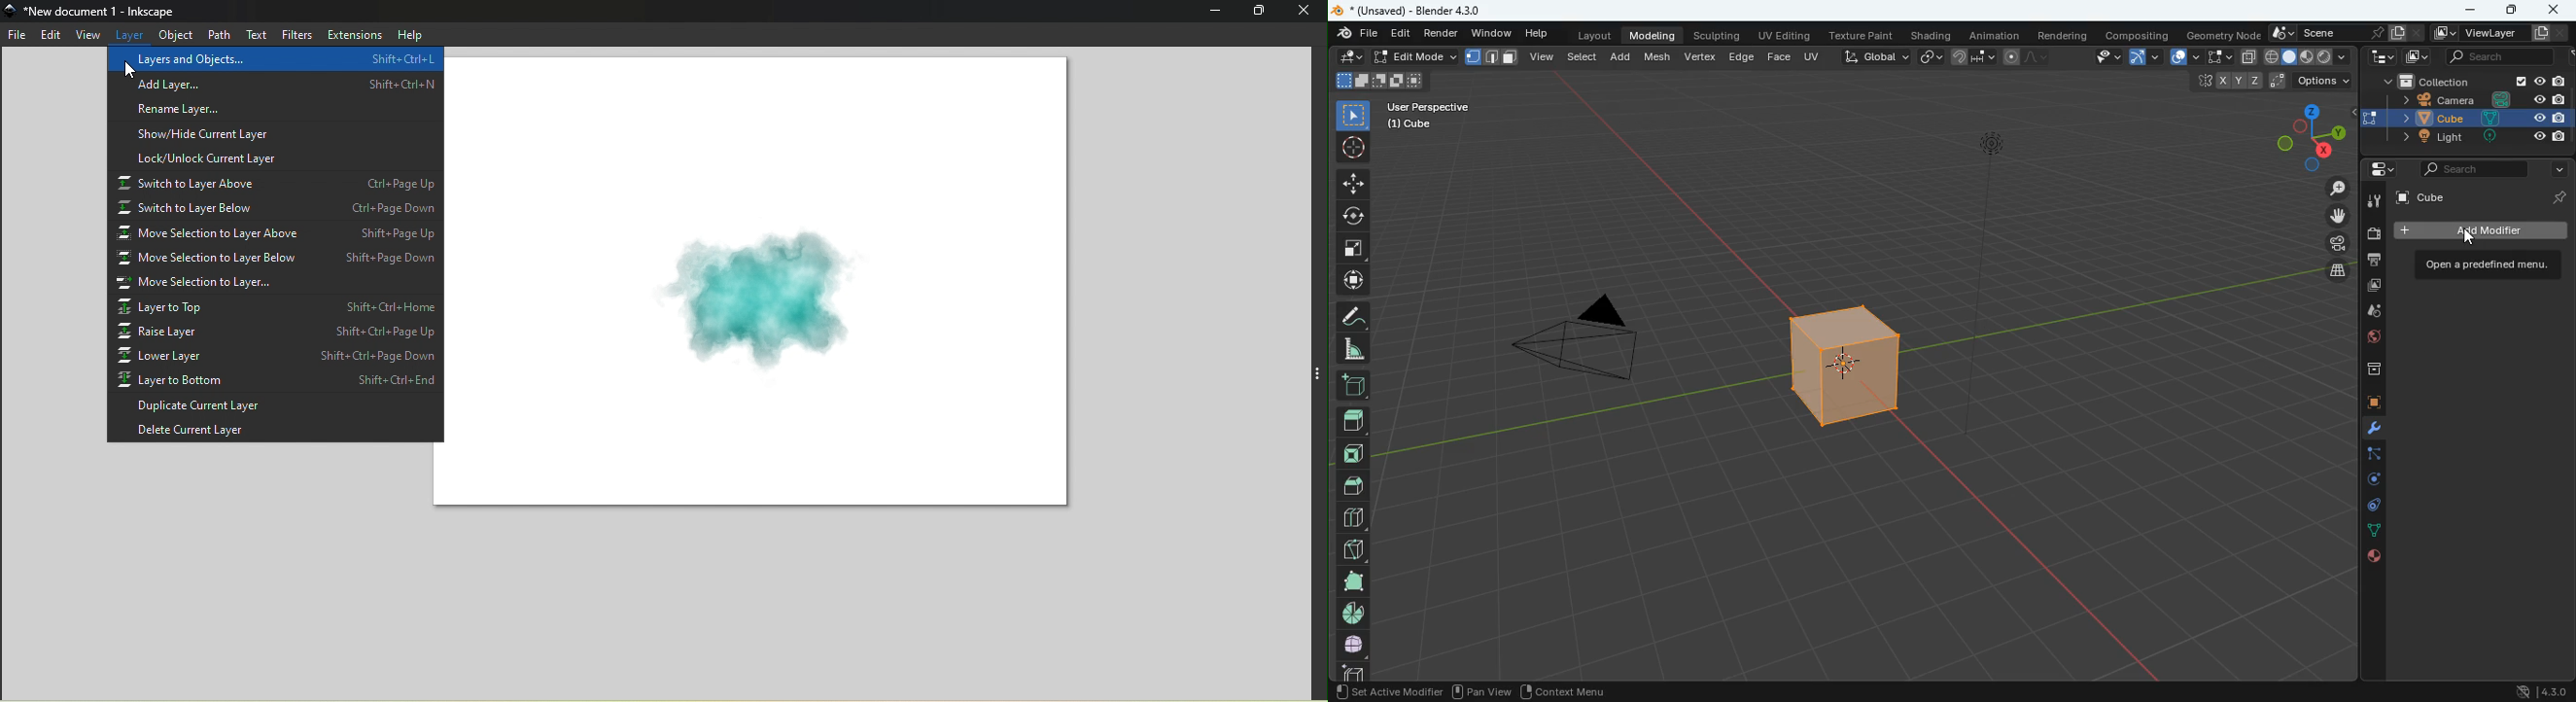 The width and height of the screenshot is (2576, 728). What do you see at coordinates (276, 355) in the screenshot?
I see `Lower layer` at bounding box center [276, 355].